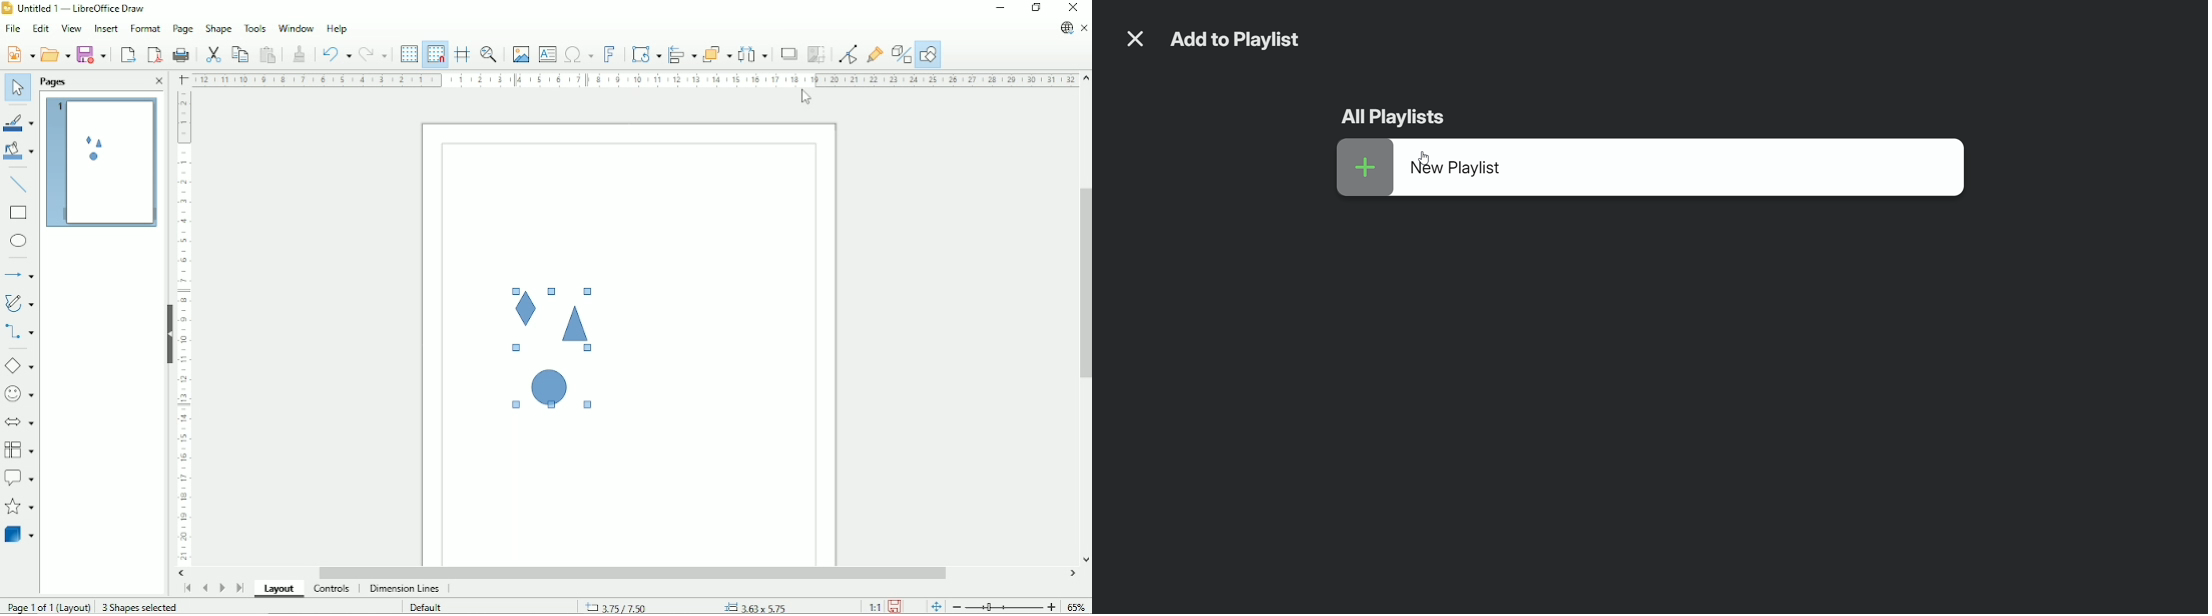  Describe the element at coordinates (928, 55) in the screenshot. I see `Show draw functions` at that location.